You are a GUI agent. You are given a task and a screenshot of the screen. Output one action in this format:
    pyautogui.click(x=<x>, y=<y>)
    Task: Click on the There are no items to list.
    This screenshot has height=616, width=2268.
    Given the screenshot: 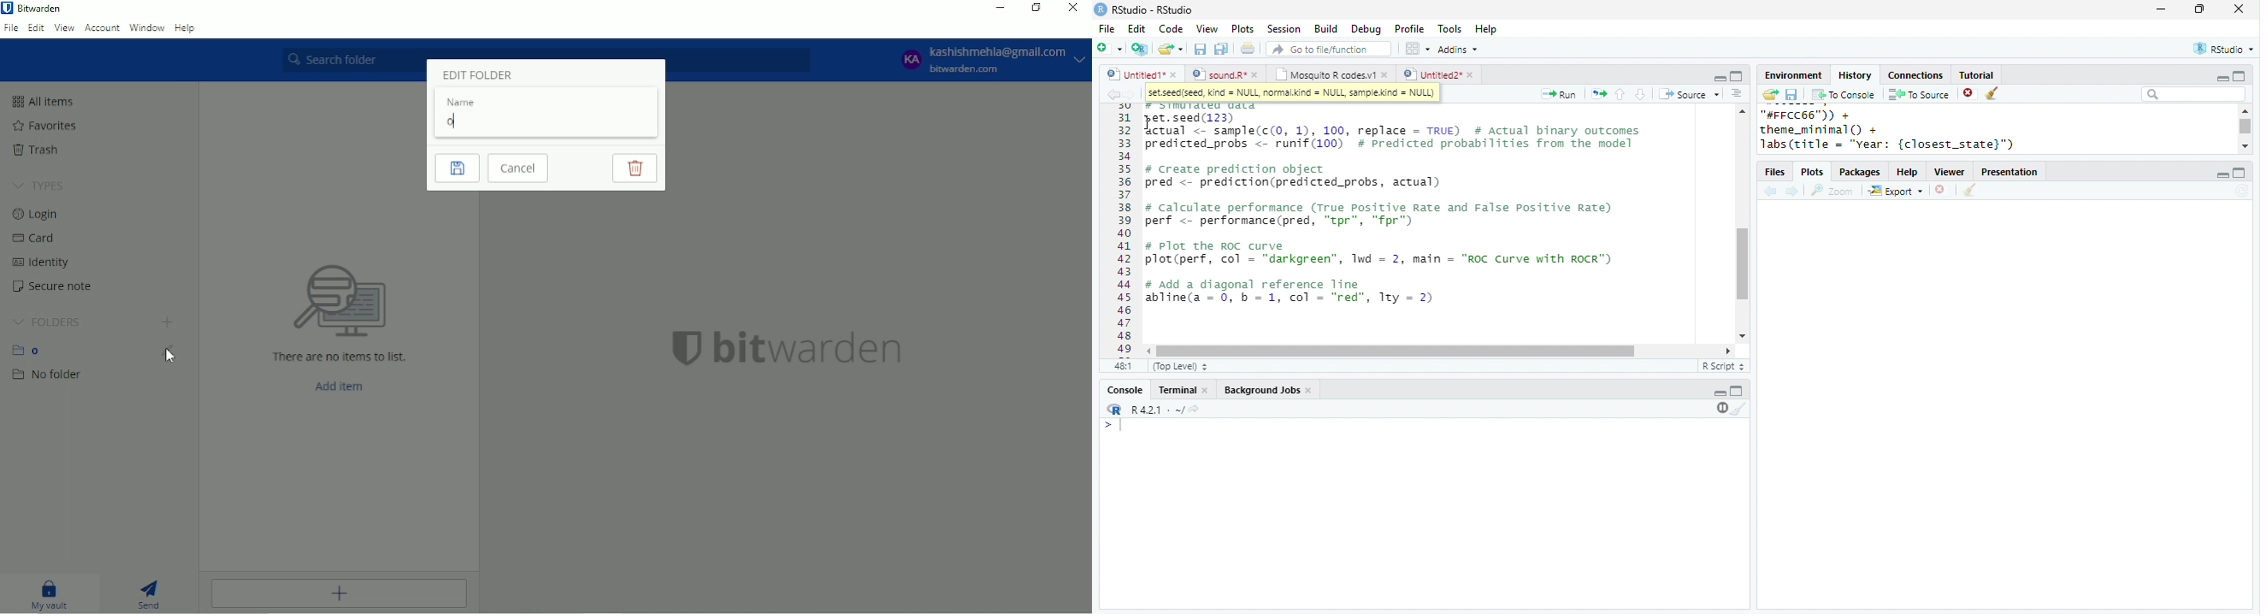 What is the action you would take?
    pyautogui.click(x=340, y=357)
    